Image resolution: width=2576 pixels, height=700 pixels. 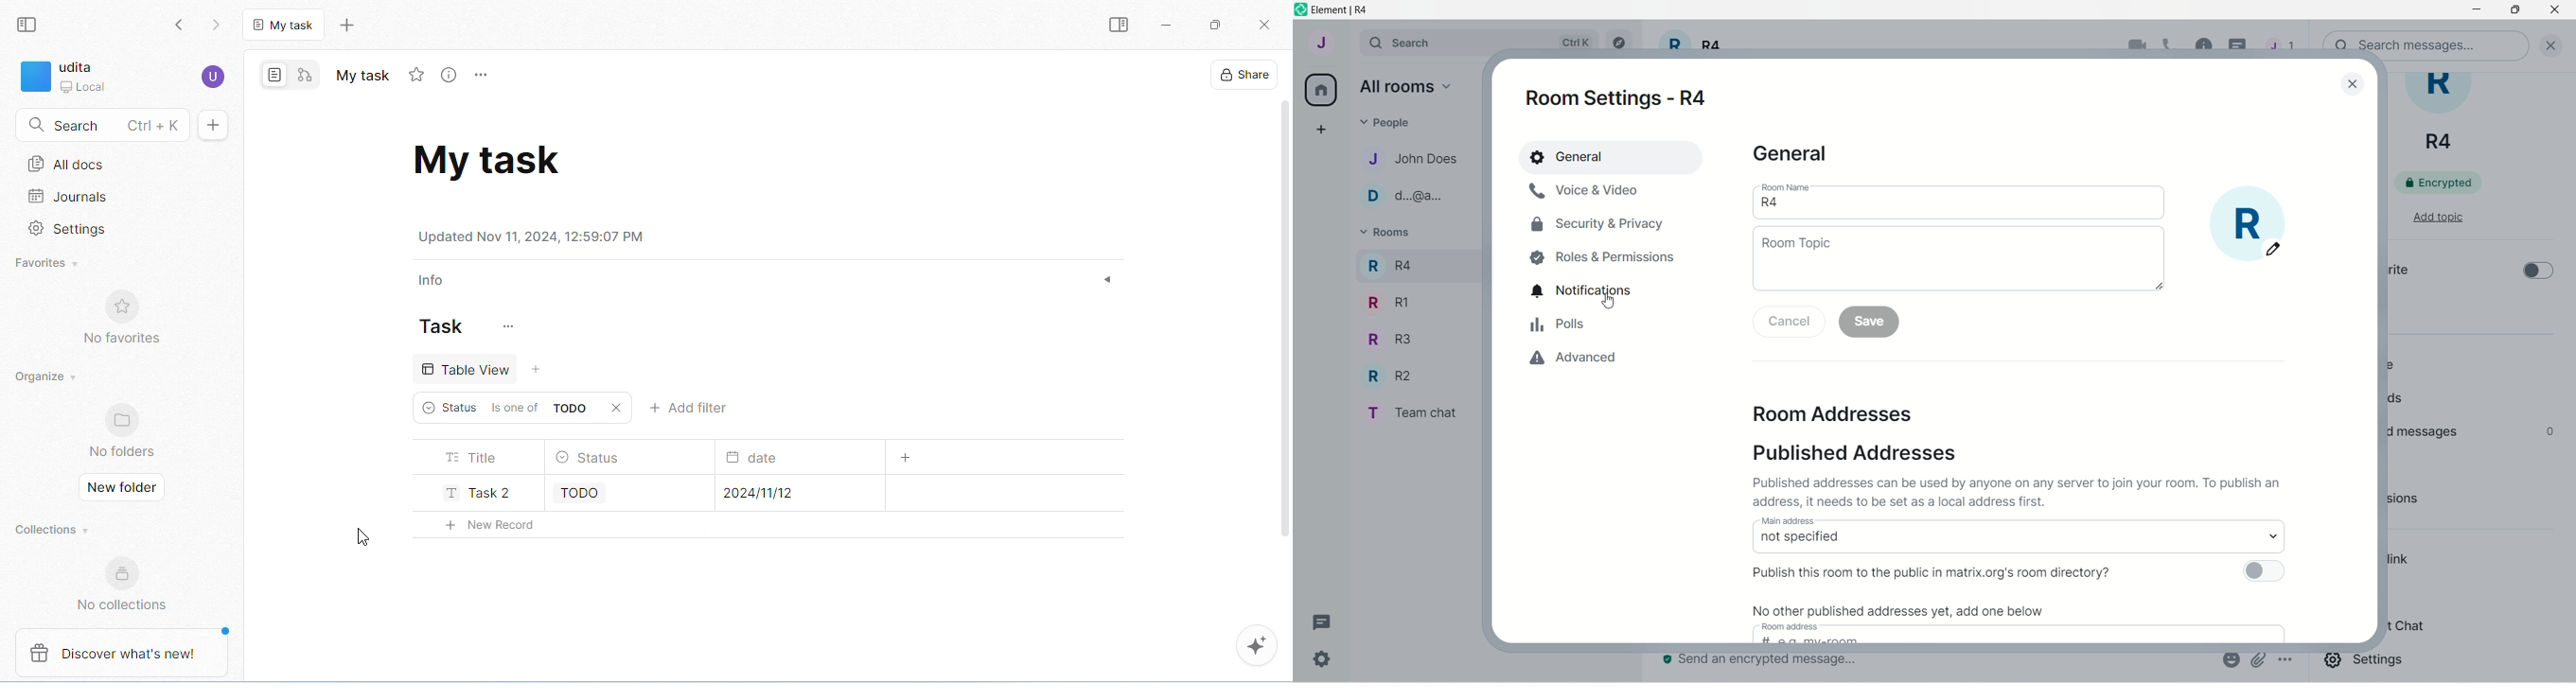 What do you see at coordinates (2239, 43) in the screenshot?
I see `cursor` at bounding box center [2239, 43].